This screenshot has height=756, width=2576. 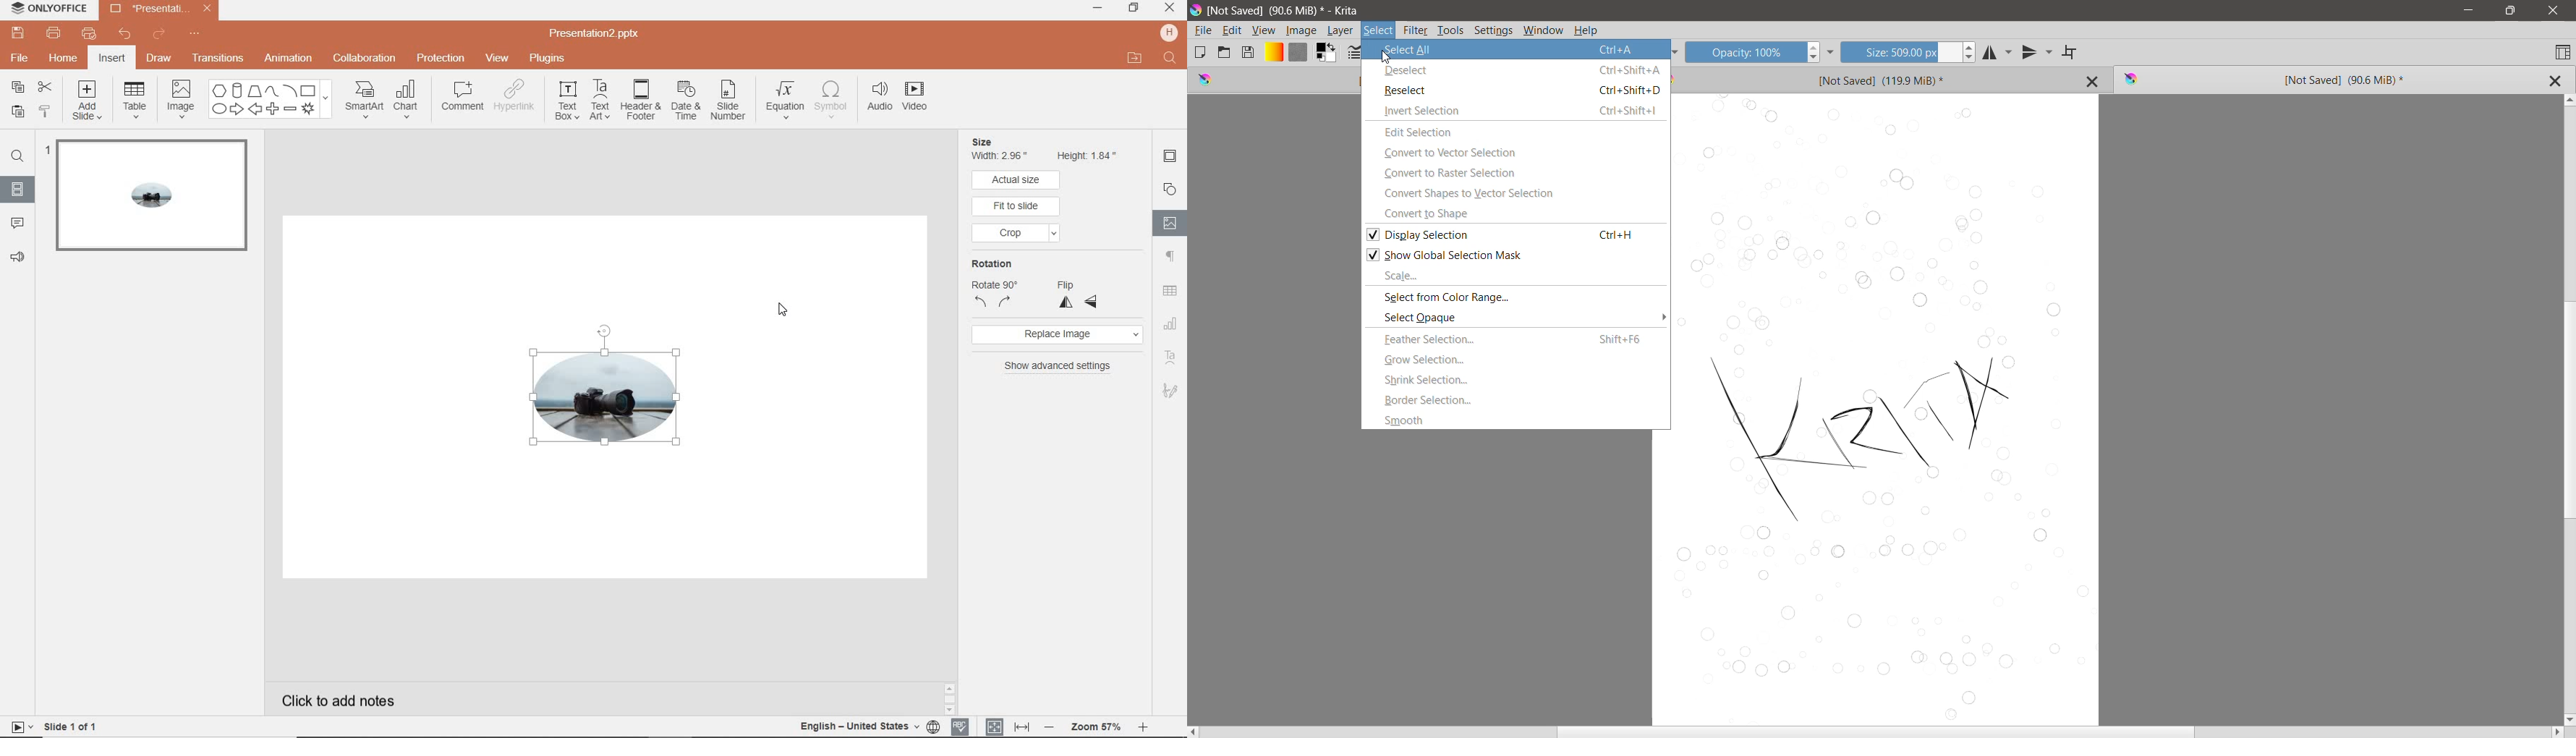 I want to click on image, so click(x=180, y=98).